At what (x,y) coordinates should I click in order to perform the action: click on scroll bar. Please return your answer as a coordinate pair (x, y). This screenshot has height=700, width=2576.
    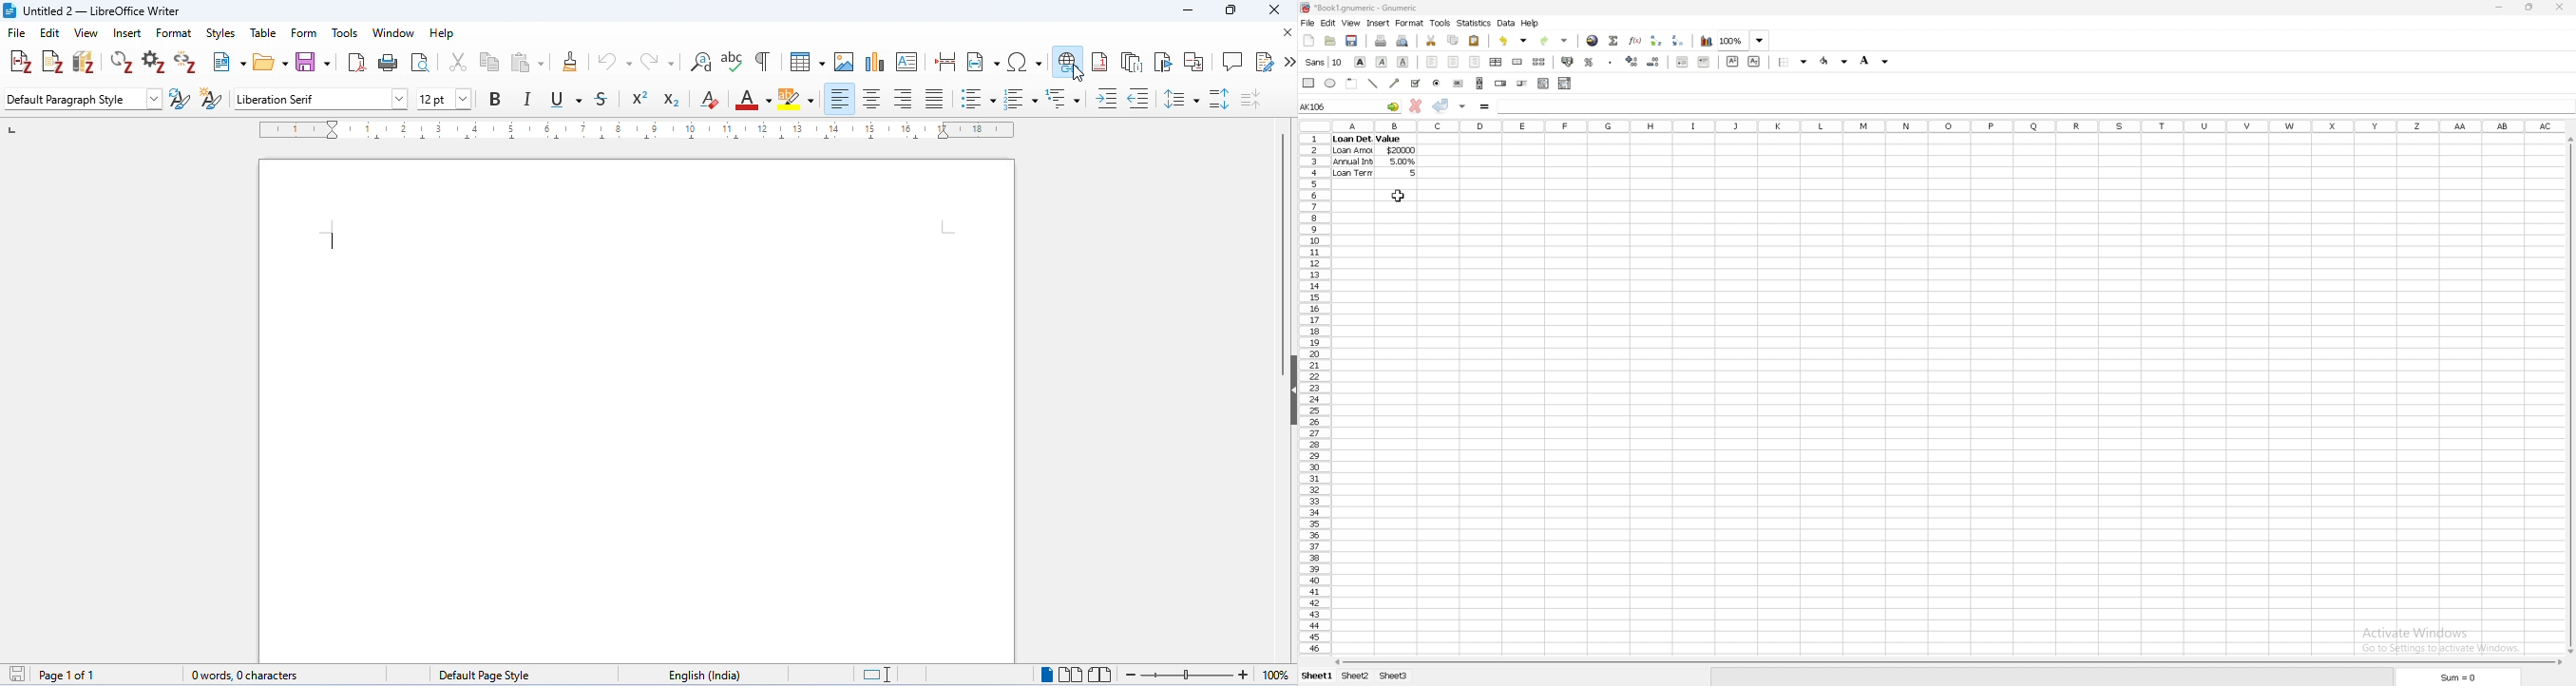
    Looking at the image, I should click on (2571, 394).